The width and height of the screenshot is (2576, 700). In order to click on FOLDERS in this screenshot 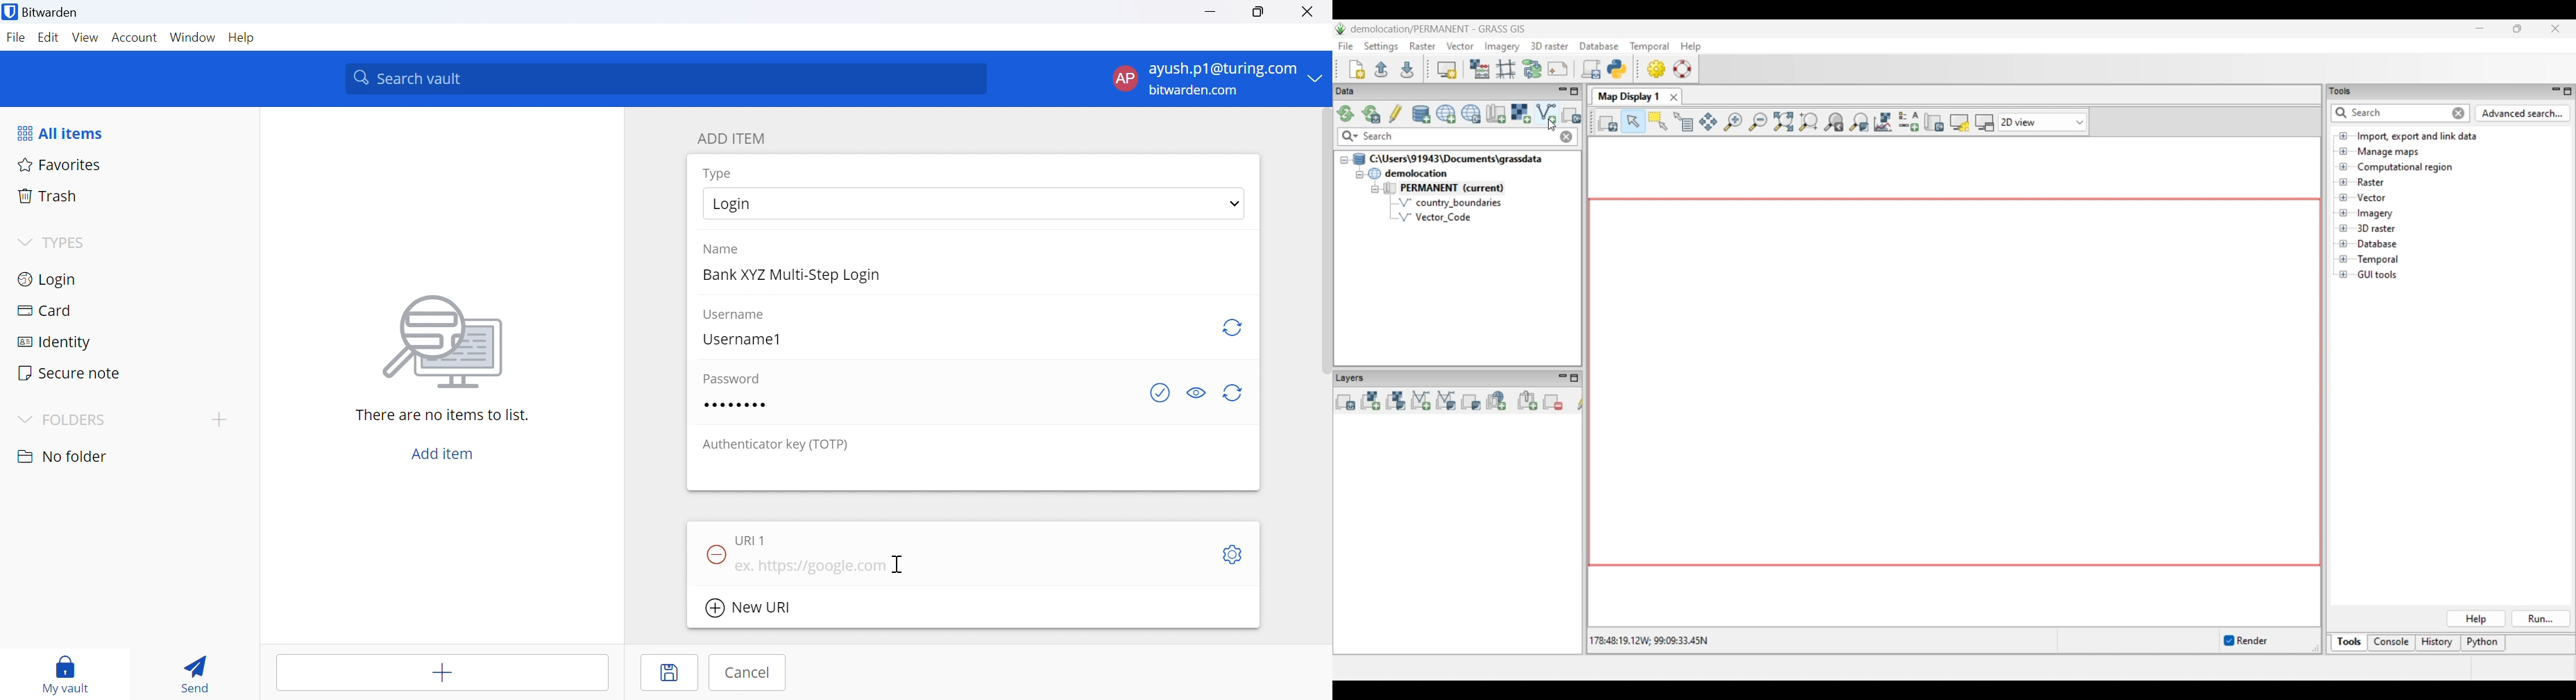, I will do `click(81, 420)`.